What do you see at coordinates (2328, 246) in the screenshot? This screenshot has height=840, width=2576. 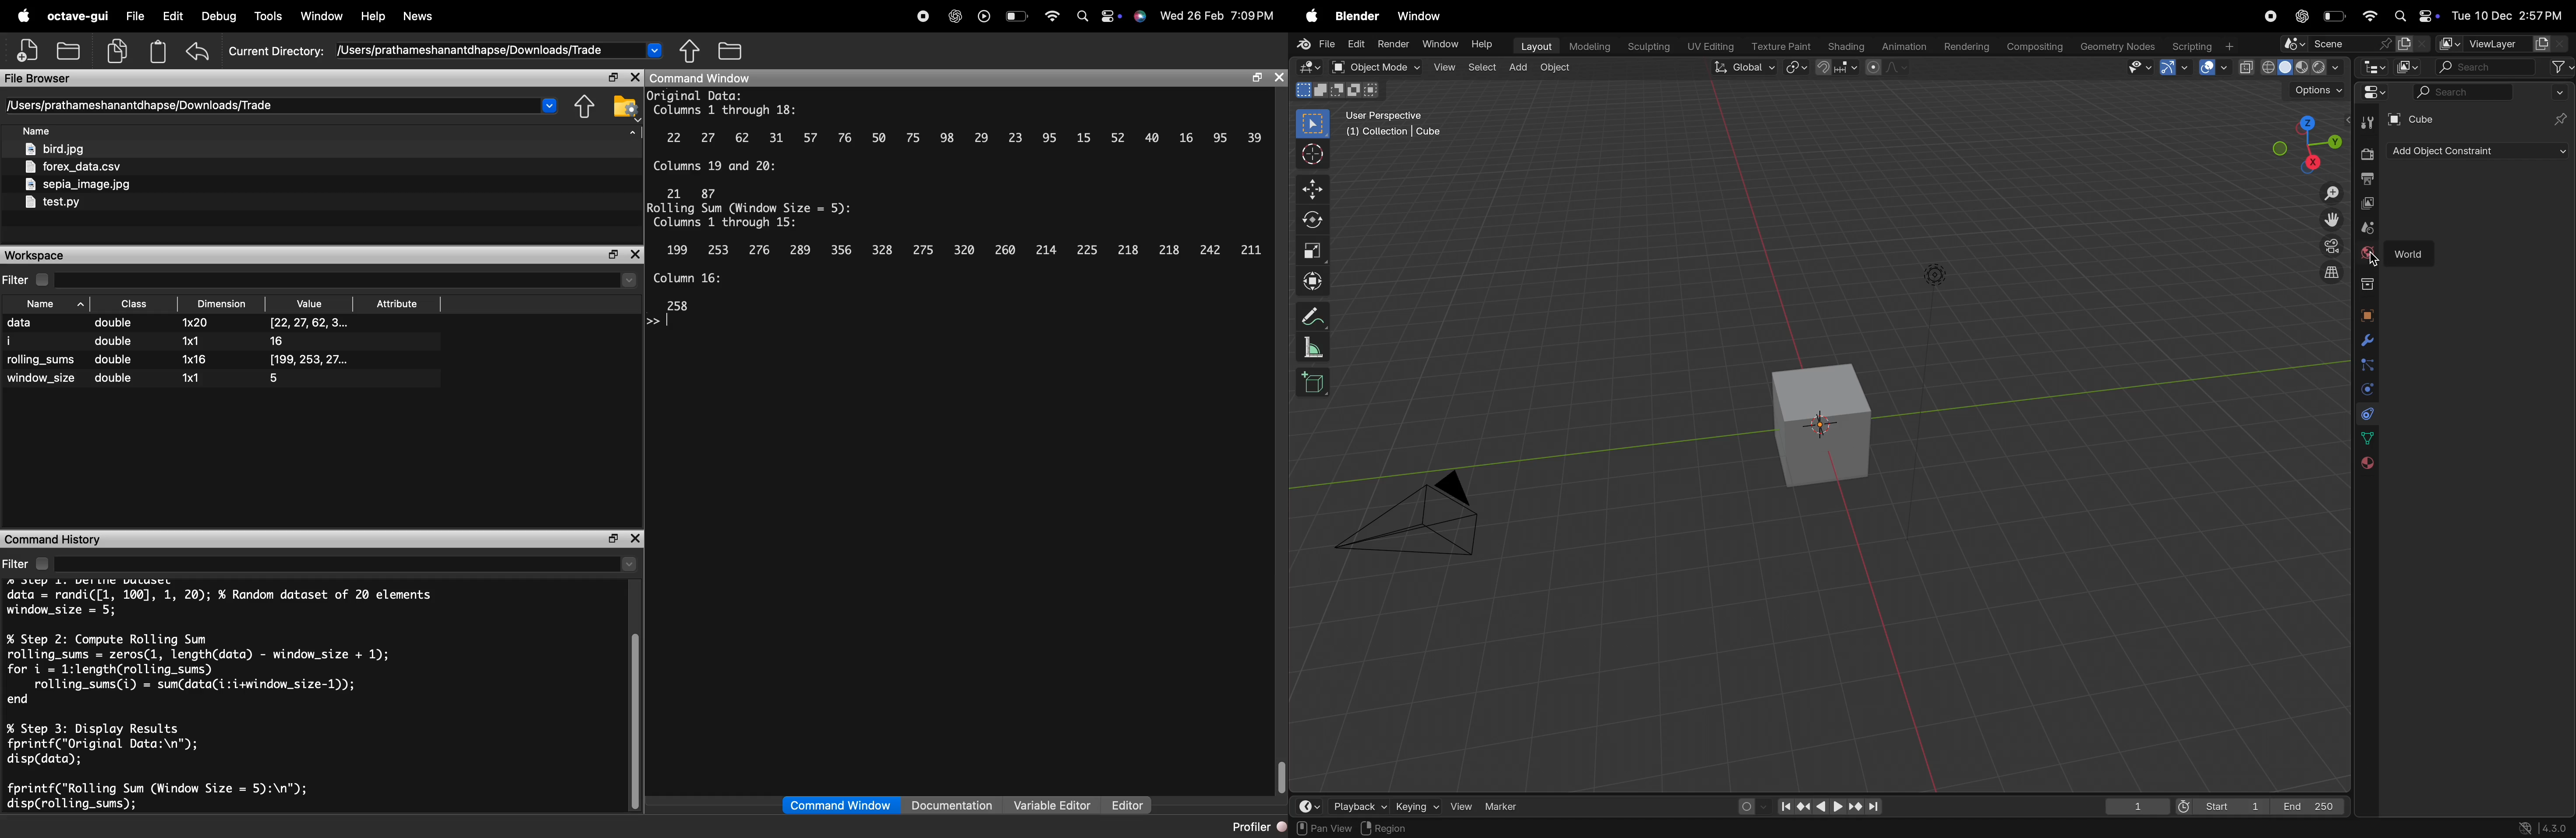 I see `camera` at bounding box center [2328, 246].